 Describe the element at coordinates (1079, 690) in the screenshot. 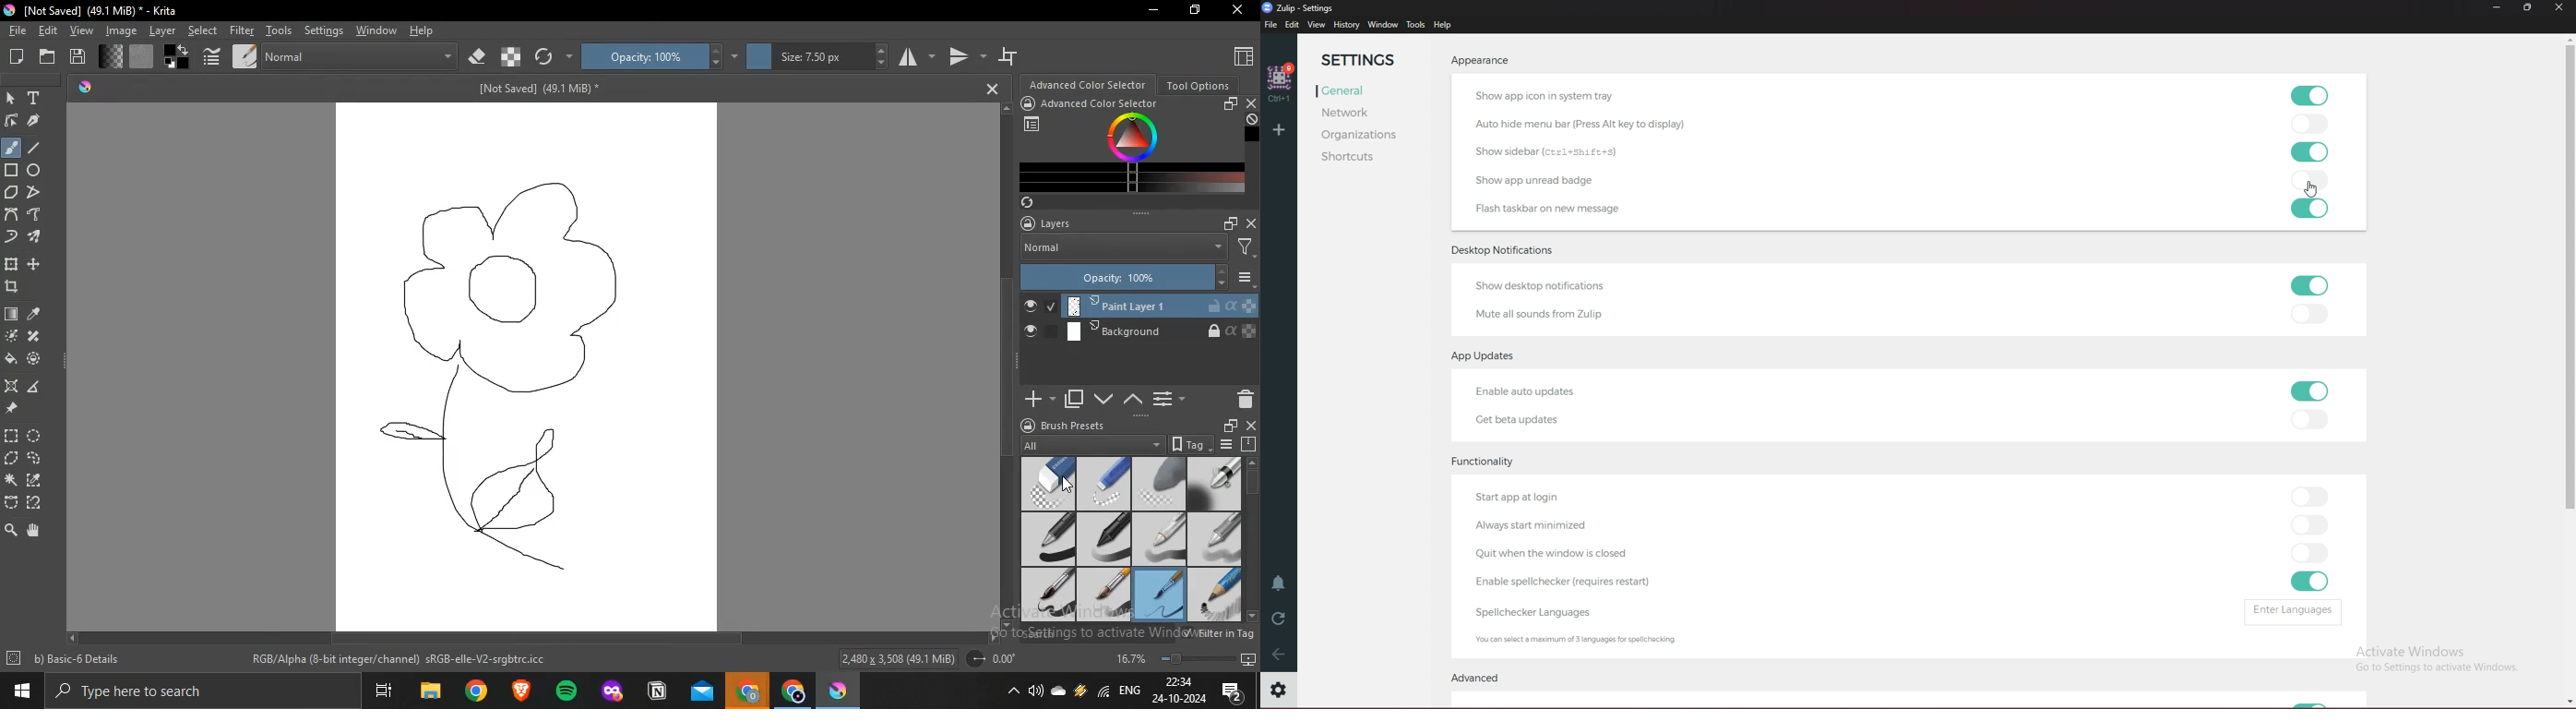

I see `Charge` at that location.